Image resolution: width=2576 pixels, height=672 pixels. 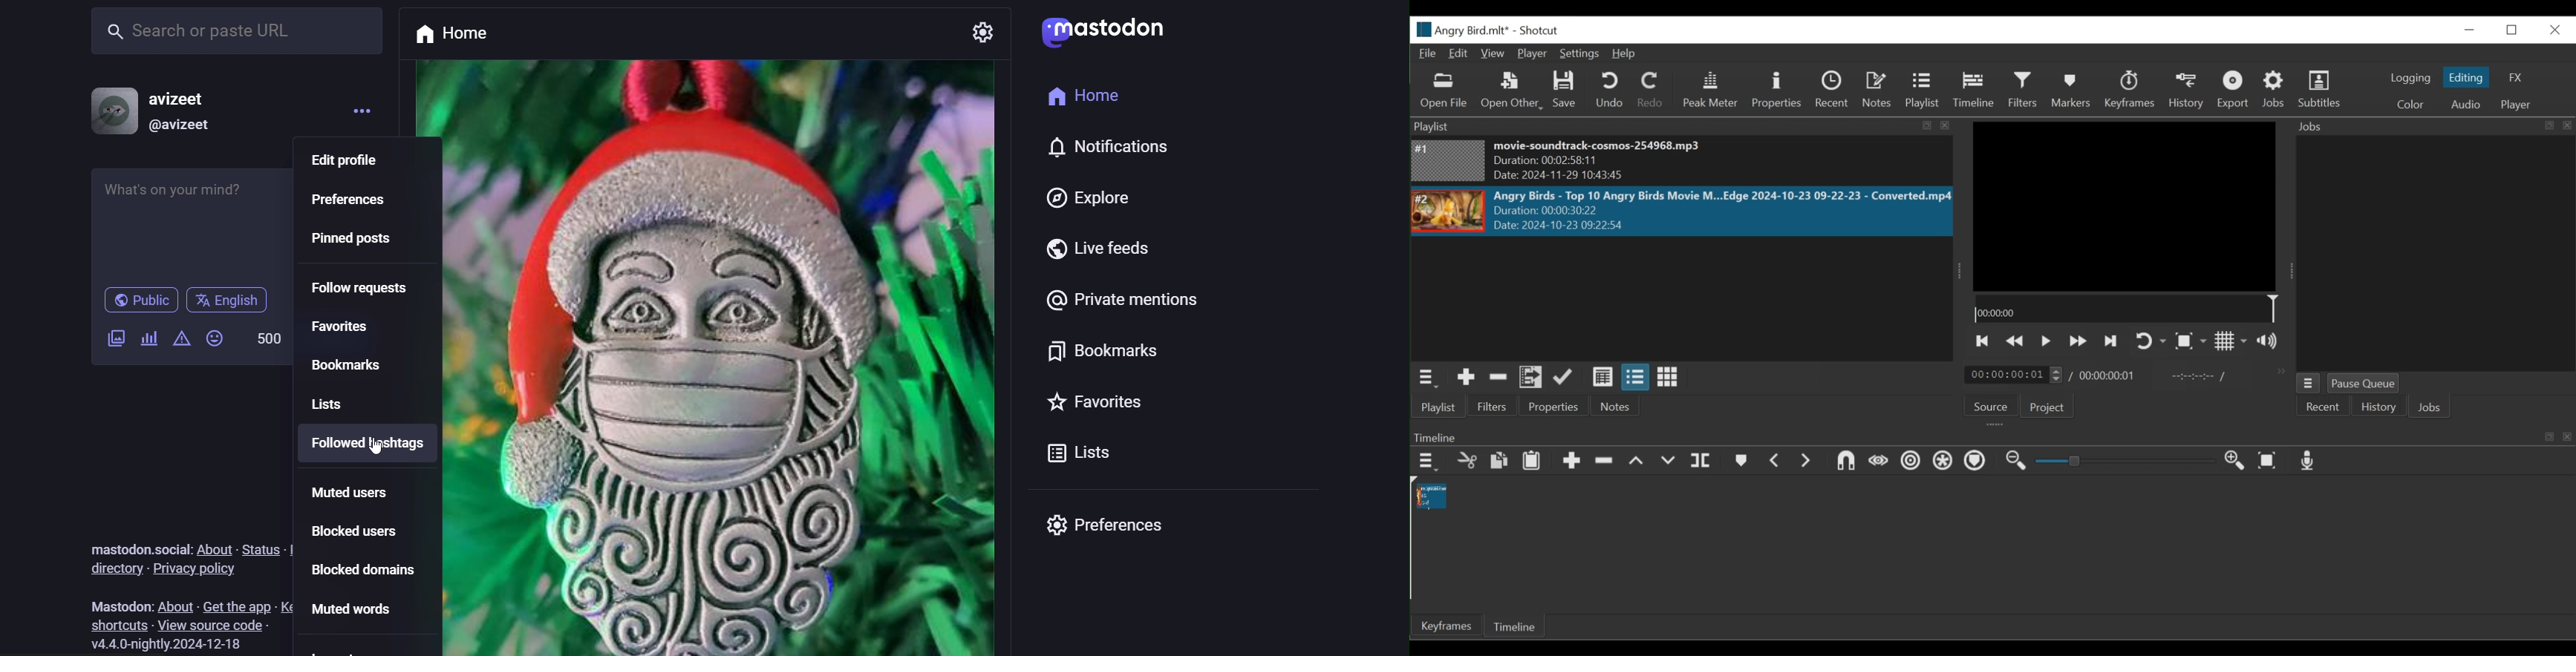 What do you see at coordinates (231, 33) in the screenshot?
I see `search or paste URL` at bounding box center [231, 33].